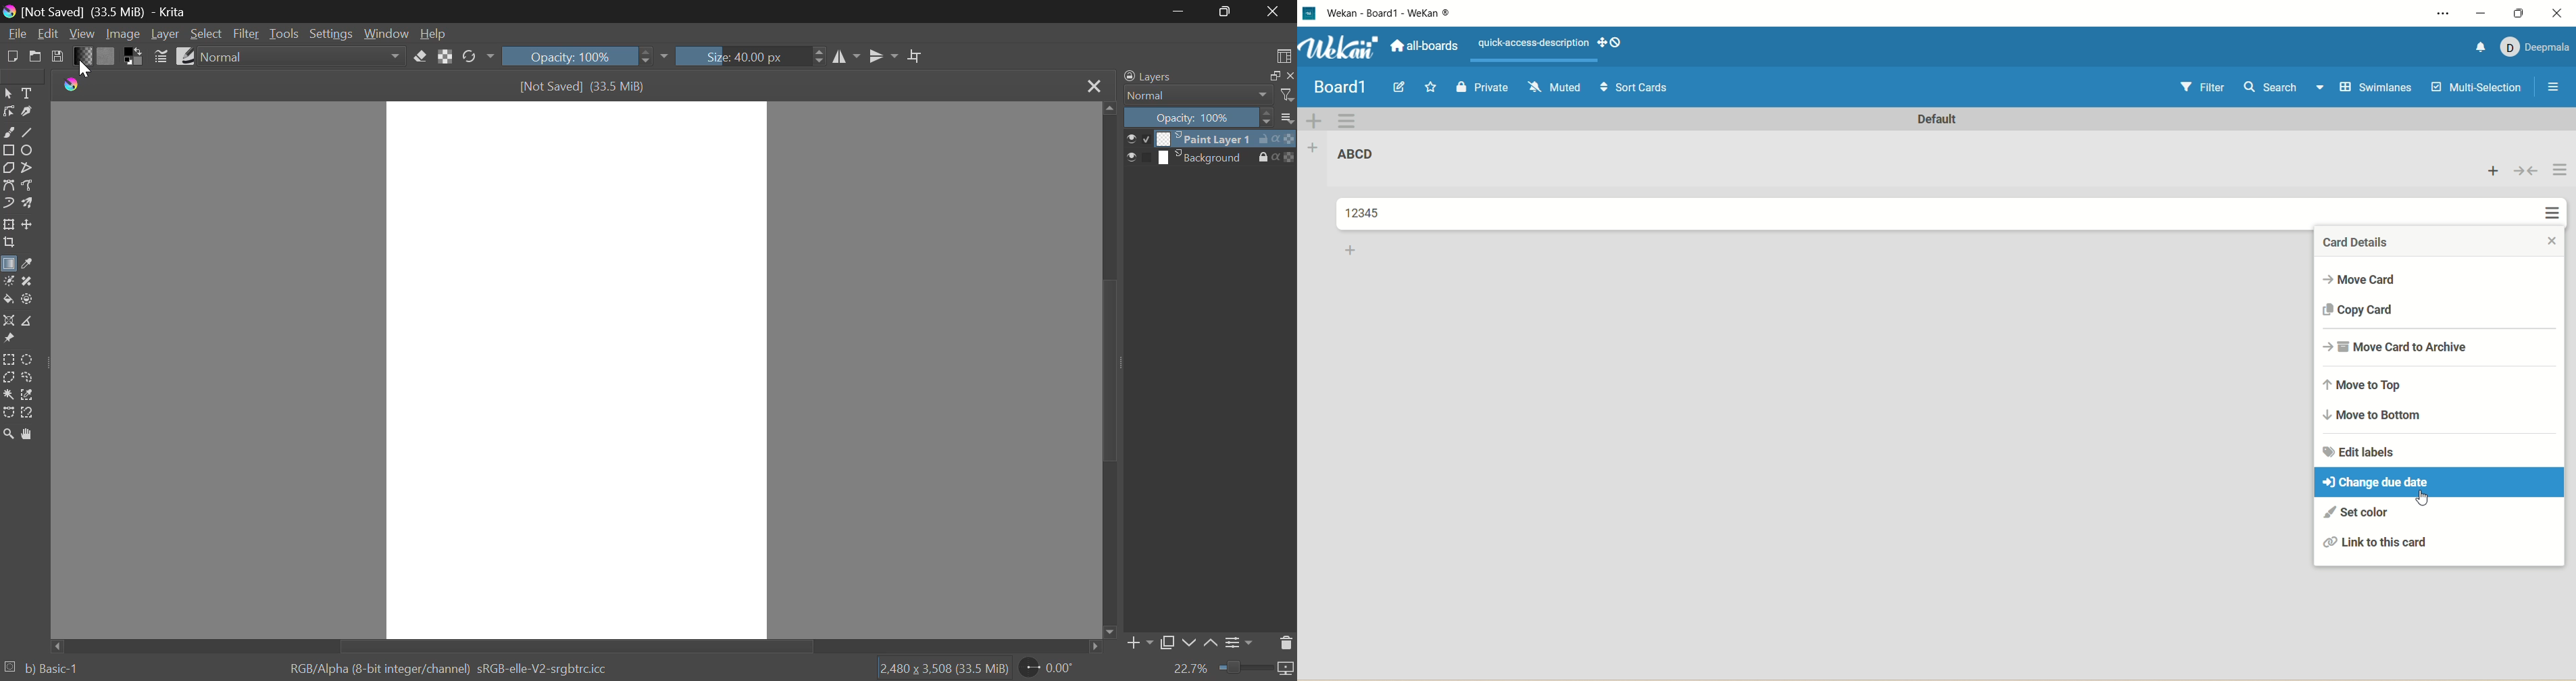  I want to click on Pattern, so click(106, 56).